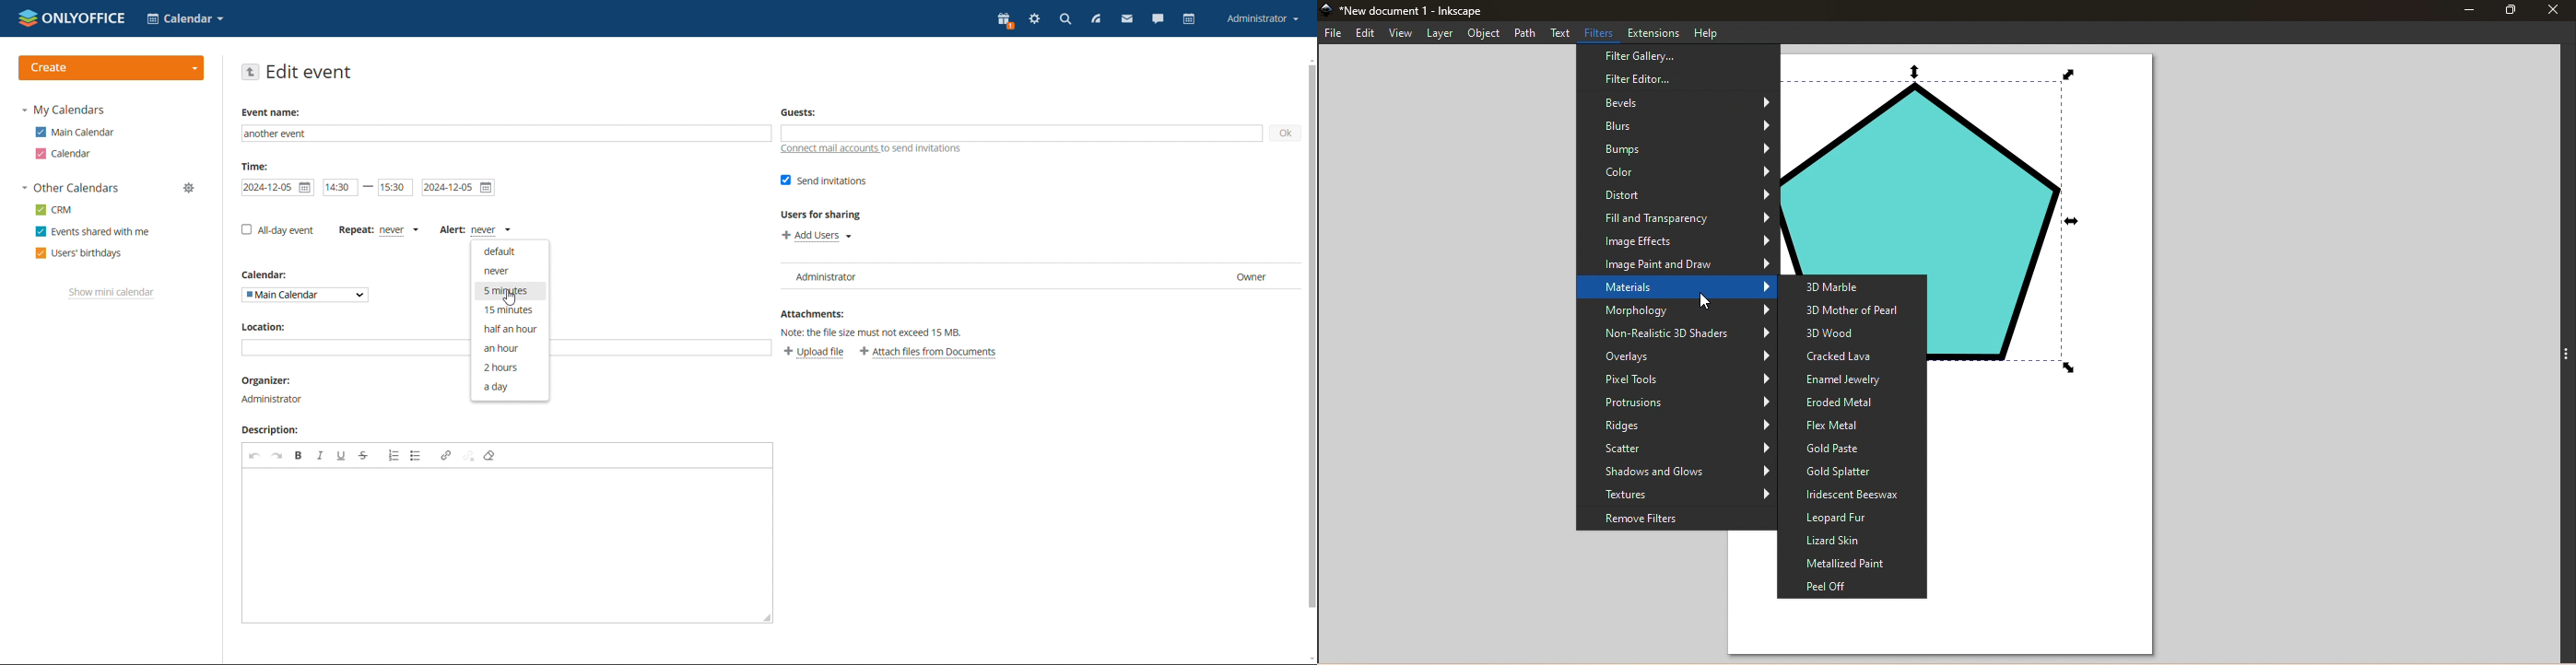  Describe the element at coordinates (507, 545) in the screenshot. I see `edit description` at that location.